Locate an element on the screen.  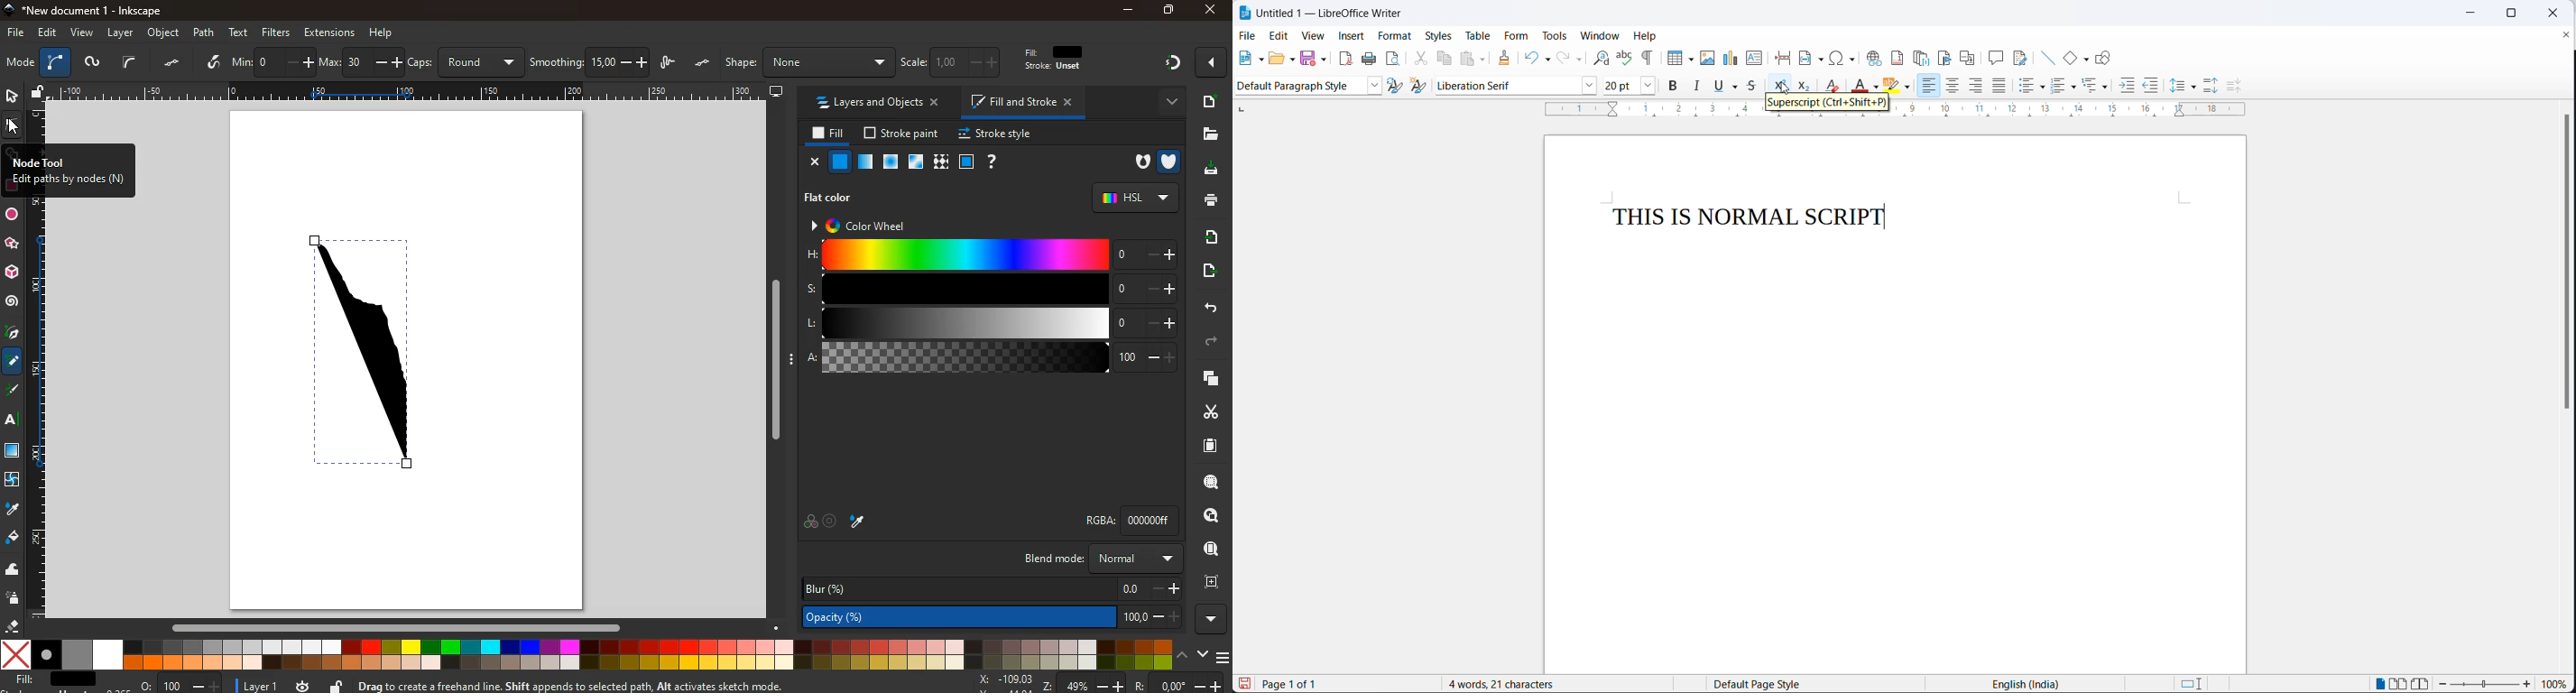
layer is located at coordinates (121, 32).